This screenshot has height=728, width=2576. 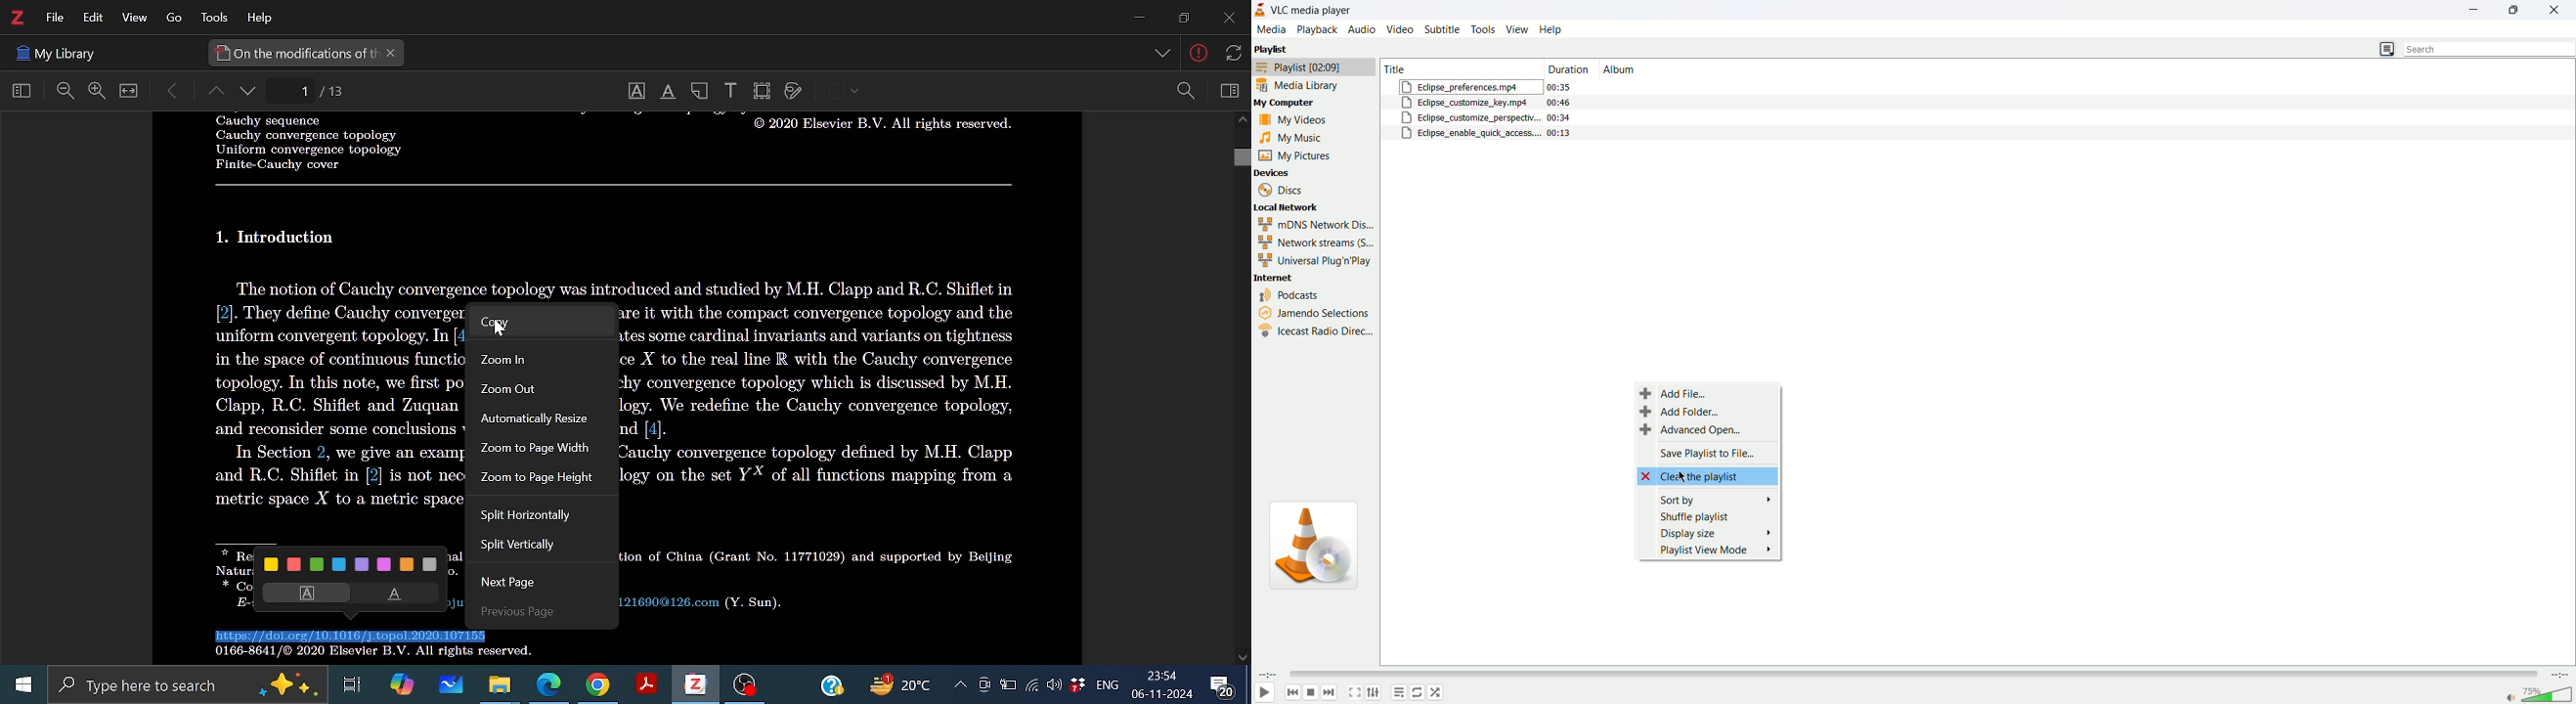 What do you see at coordinates (1105, 683) in the screenshot?
I see `language` at bounding box center [1105, 683].